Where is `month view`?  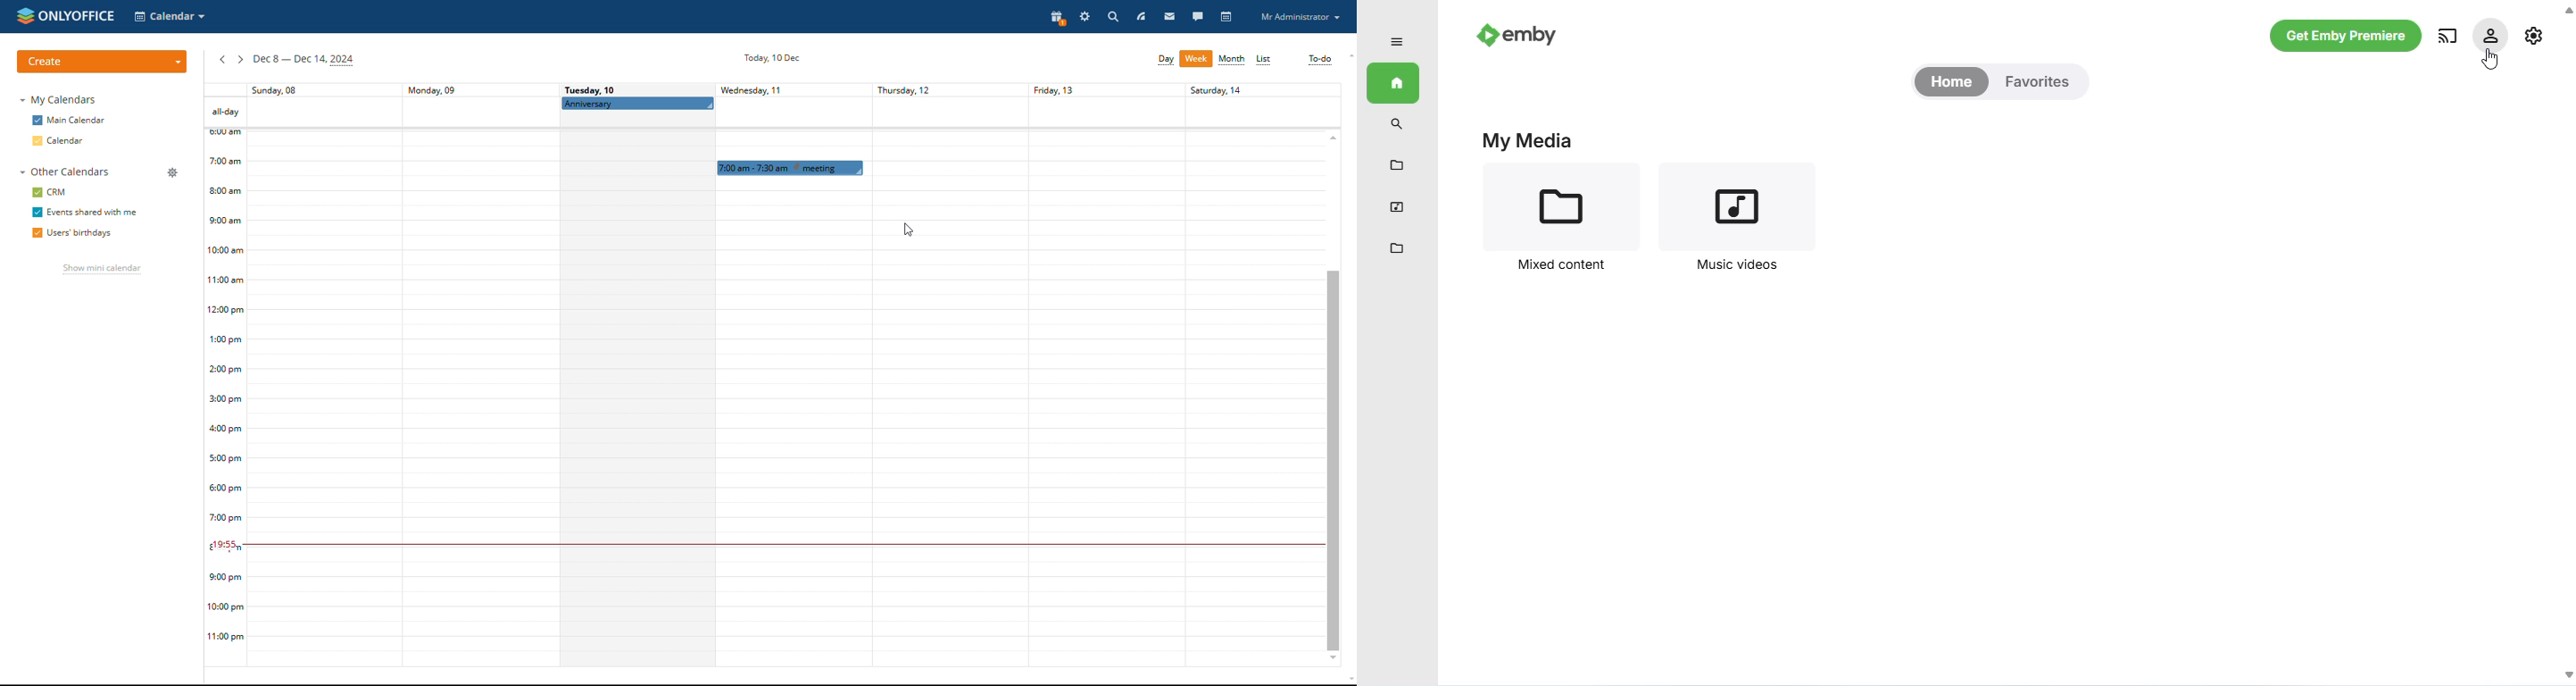 month view is located at coordinates (1232, 60).